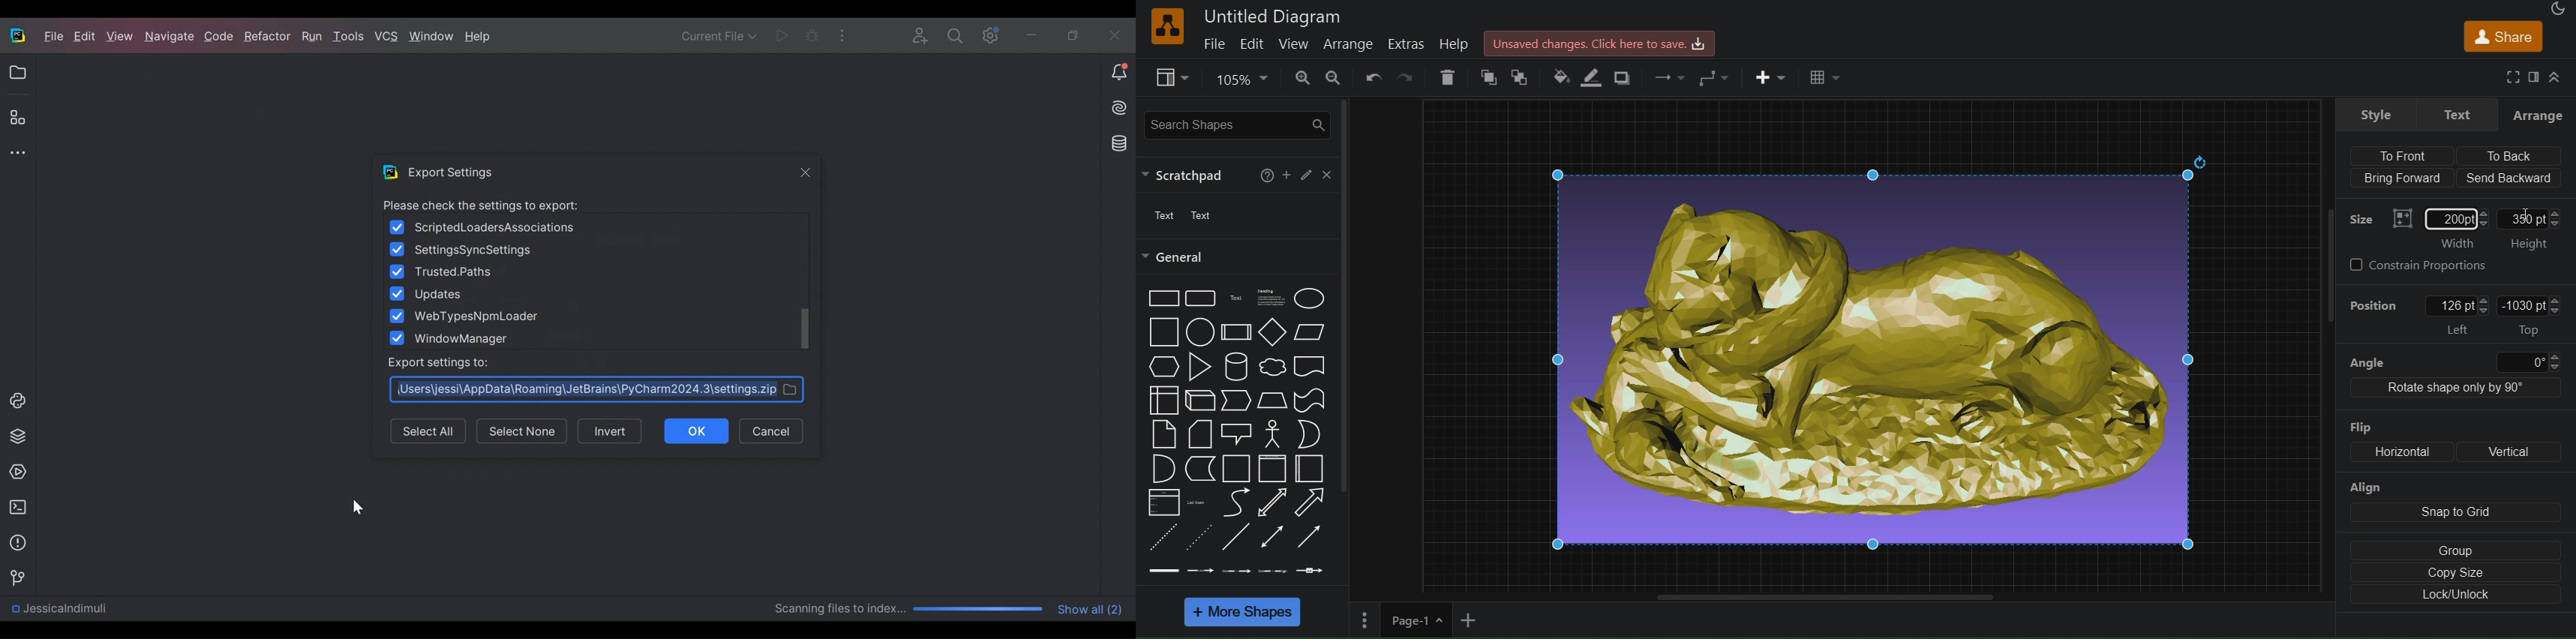 This screenshot has width=2576, height=644. I want to click on -1030pt Top, so click(2532, 316).